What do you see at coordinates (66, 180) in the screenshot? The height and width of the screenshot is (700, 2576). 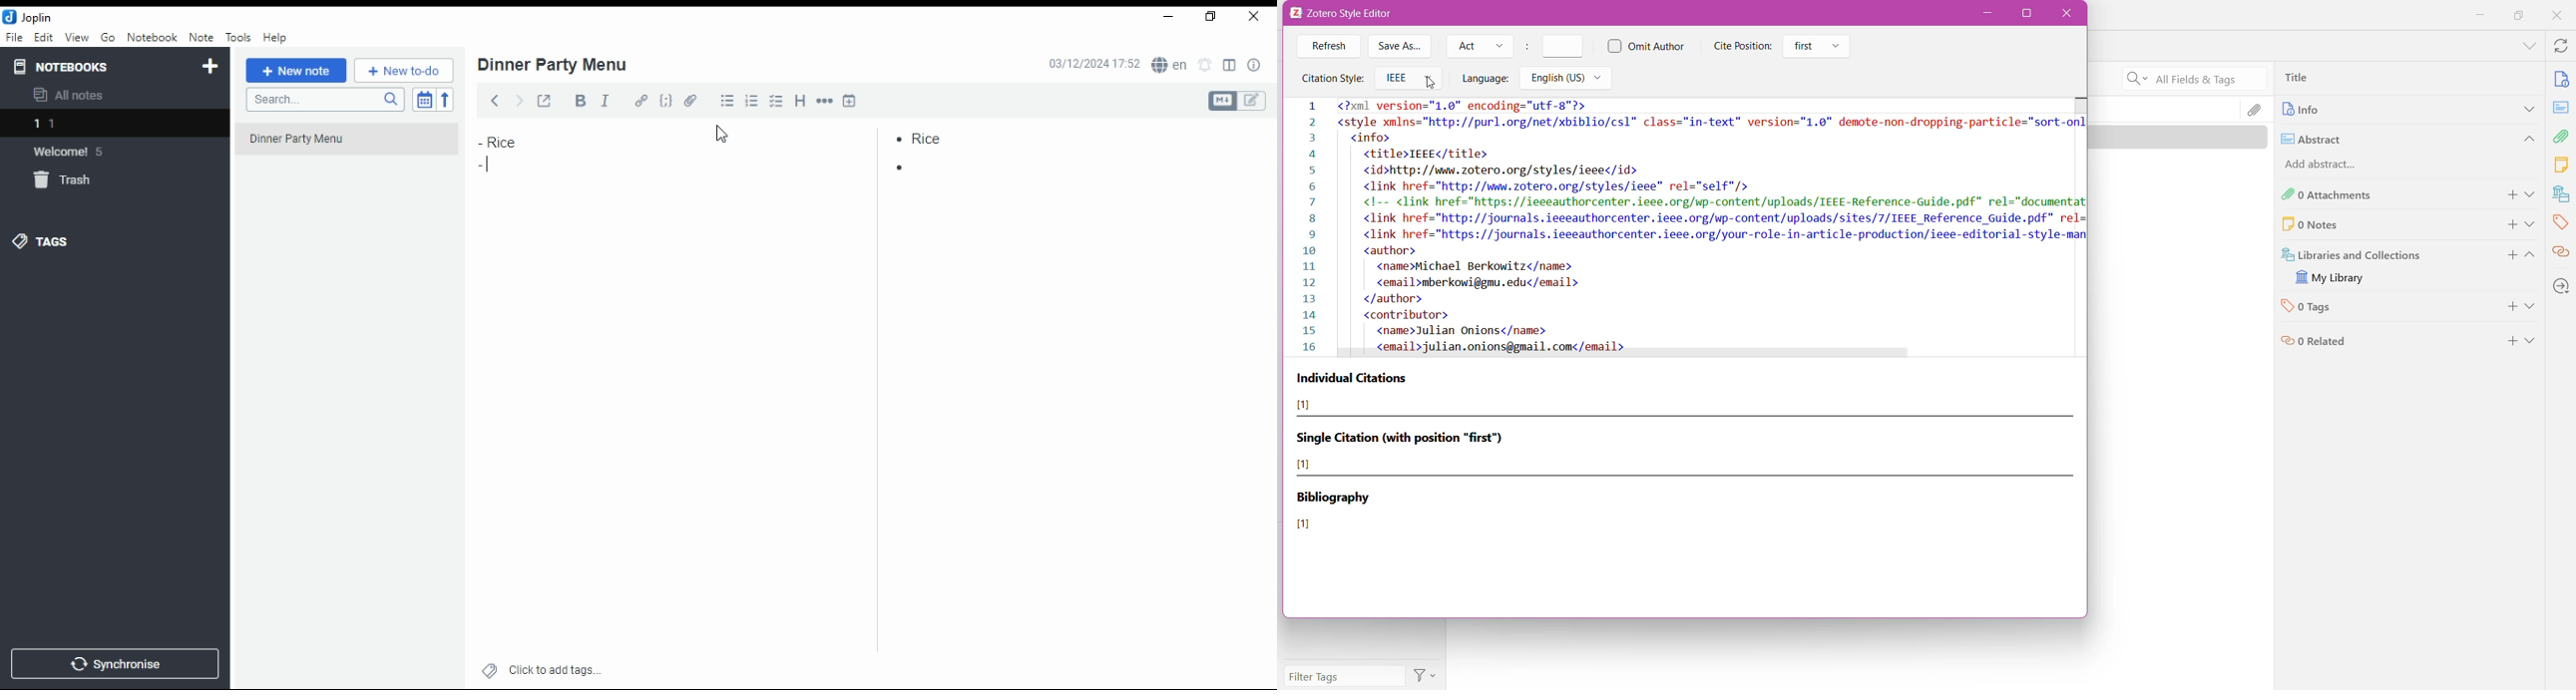 I see `trash` at bounding box center [66, 180].